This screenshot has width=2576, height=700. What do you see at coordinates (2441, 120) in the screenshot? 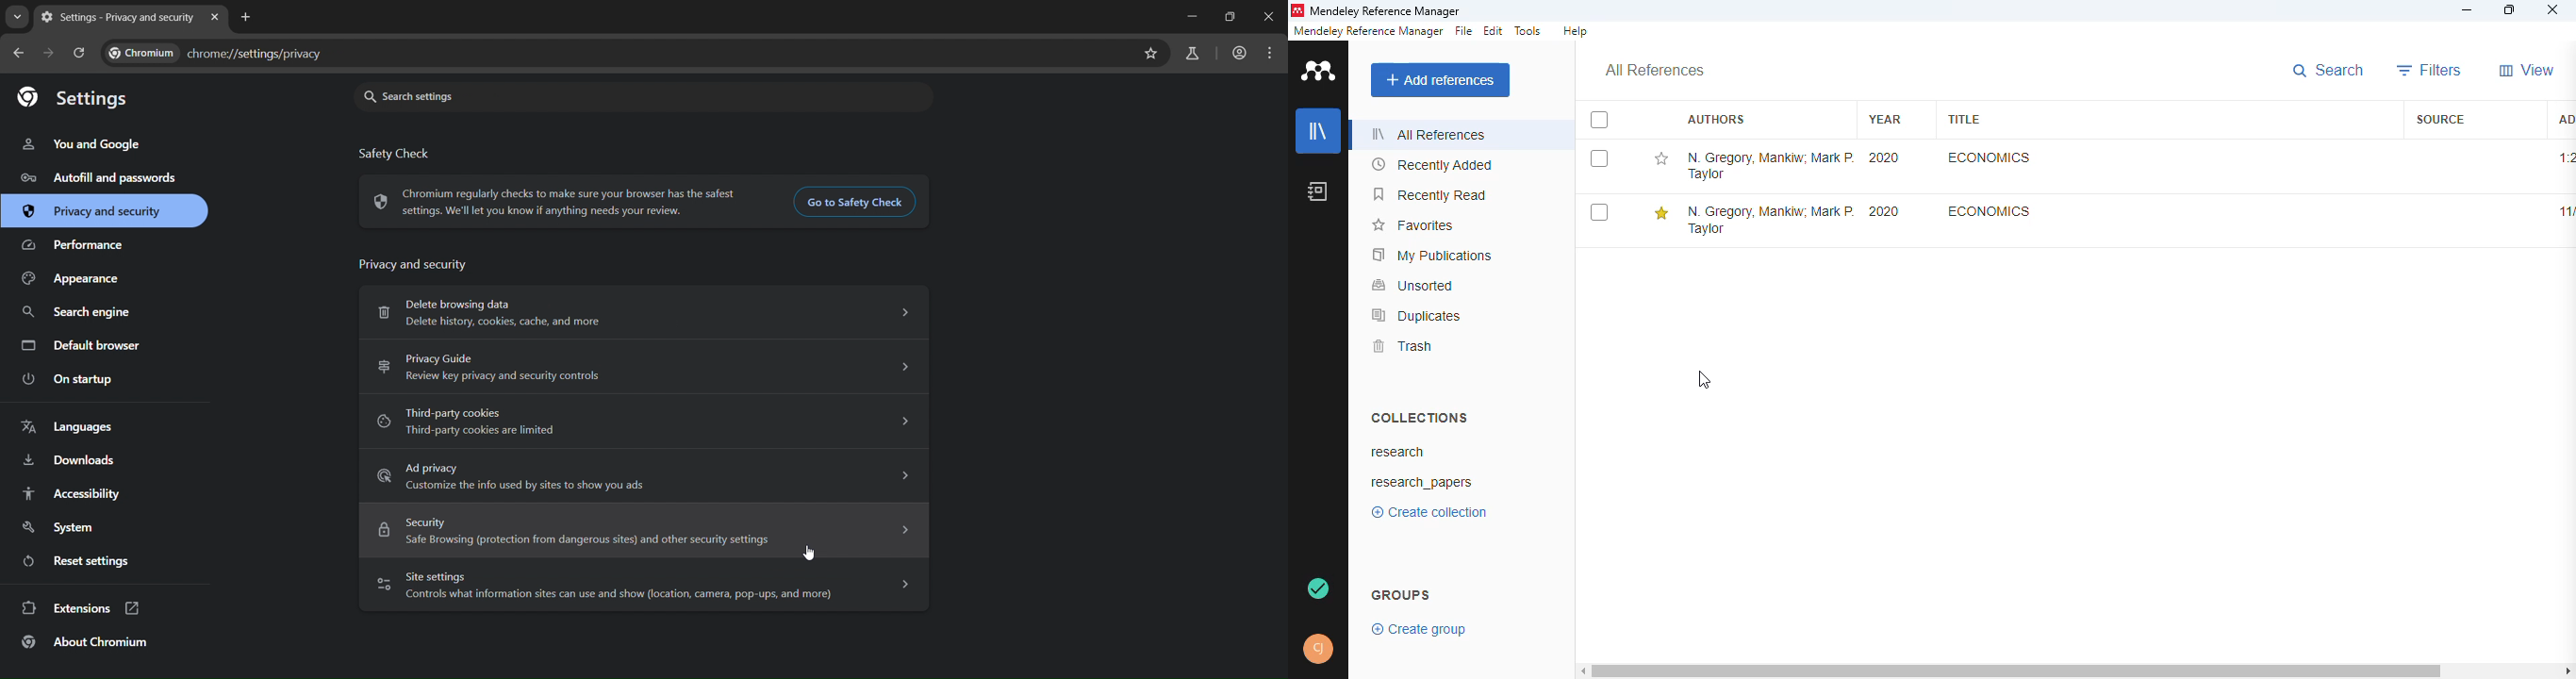
I see `source` at bounding box center [2441, 120].